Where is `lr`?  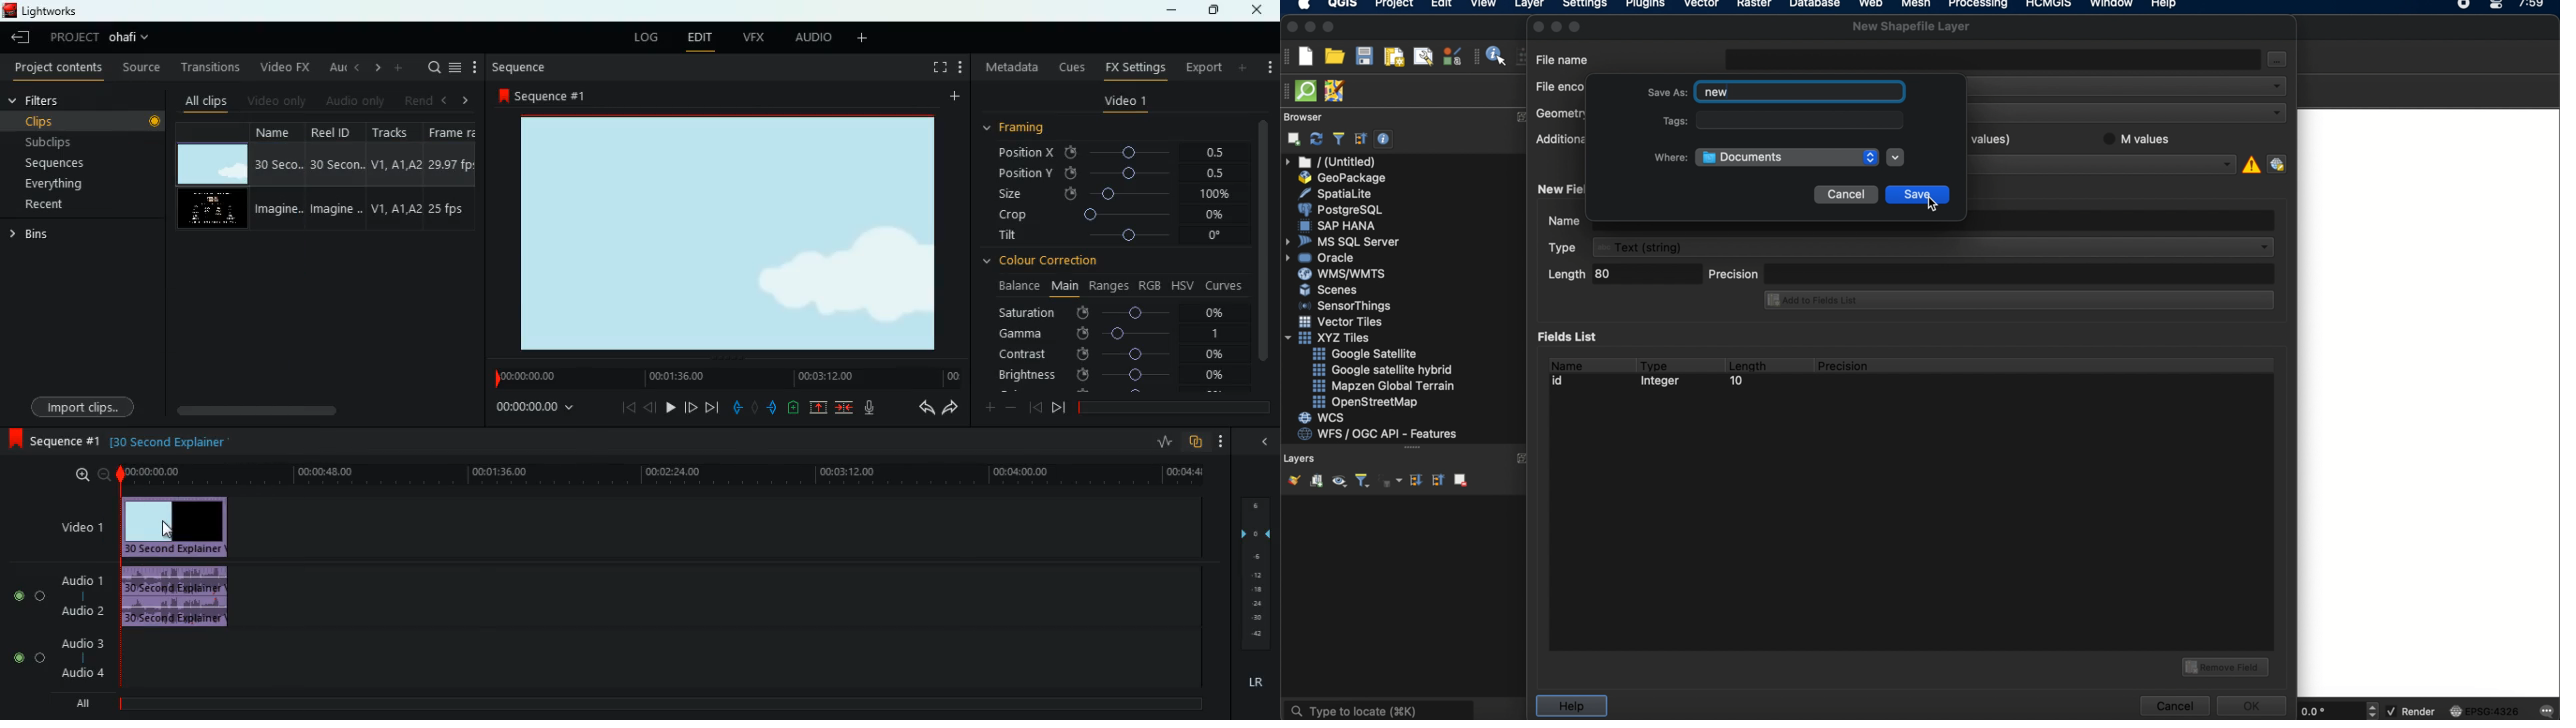
lr is located at coordinates (1253, 679).